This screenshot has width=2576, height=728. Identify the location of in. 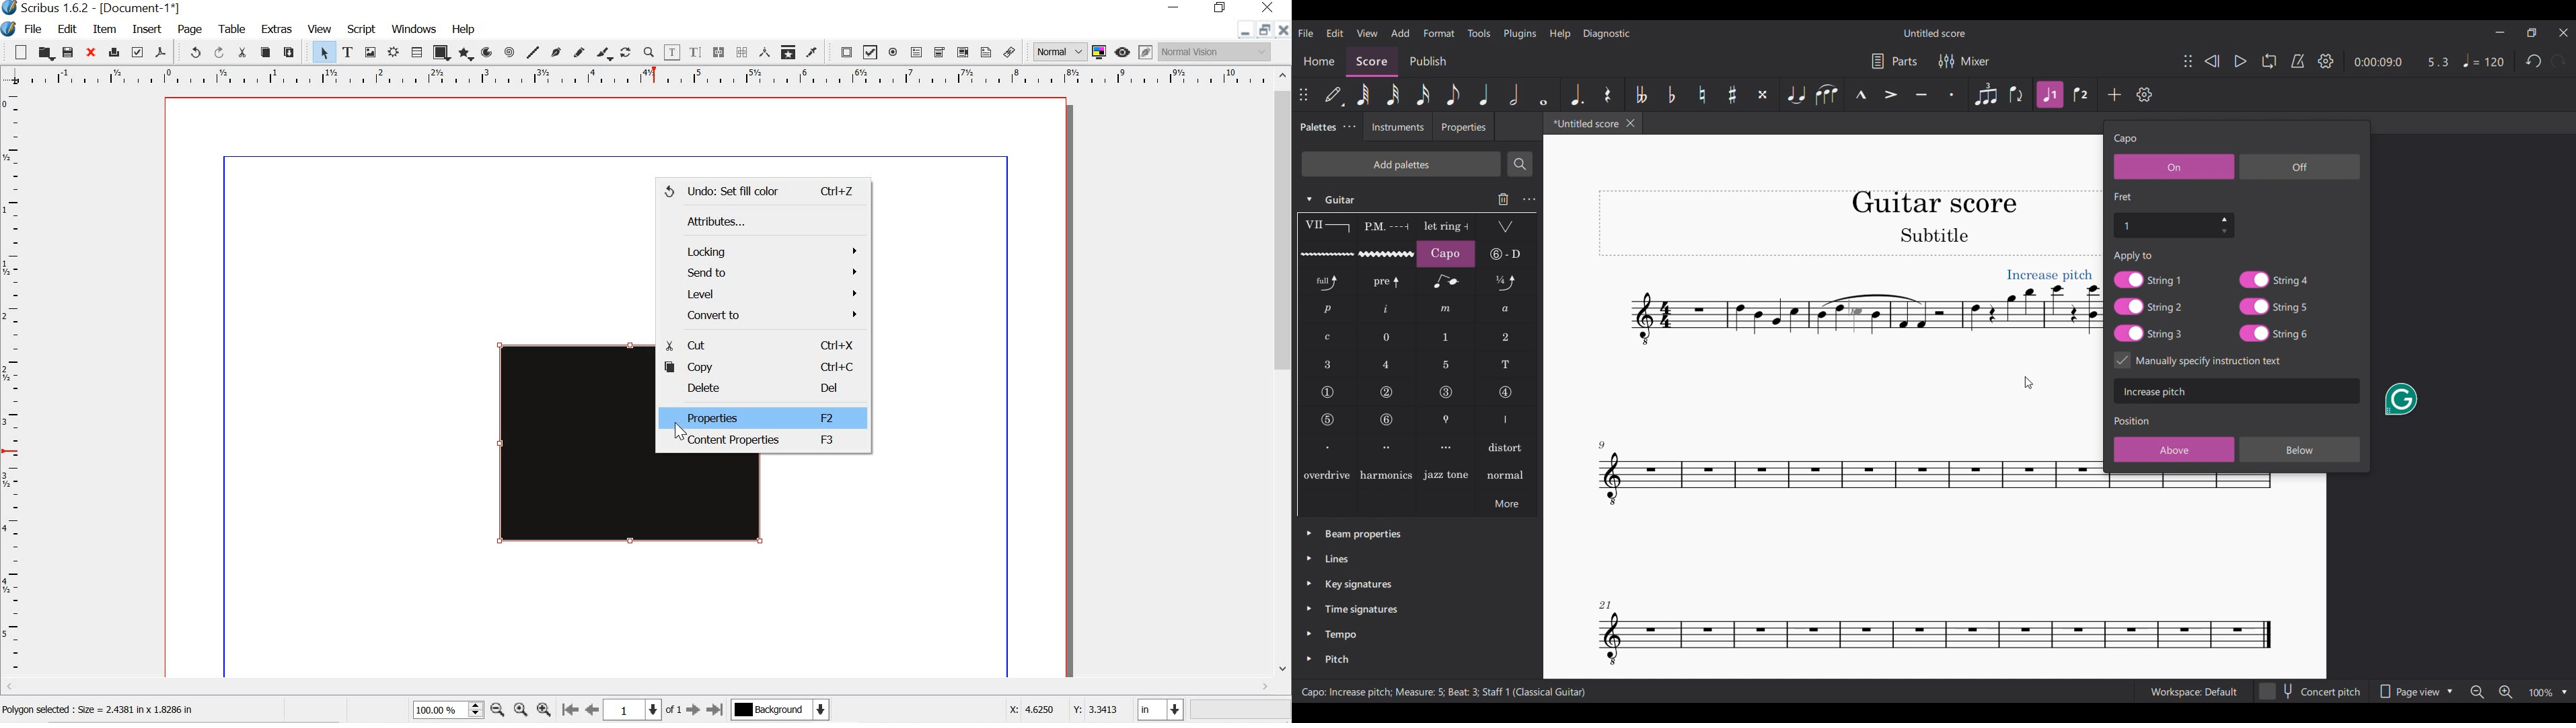
(1159, 710).